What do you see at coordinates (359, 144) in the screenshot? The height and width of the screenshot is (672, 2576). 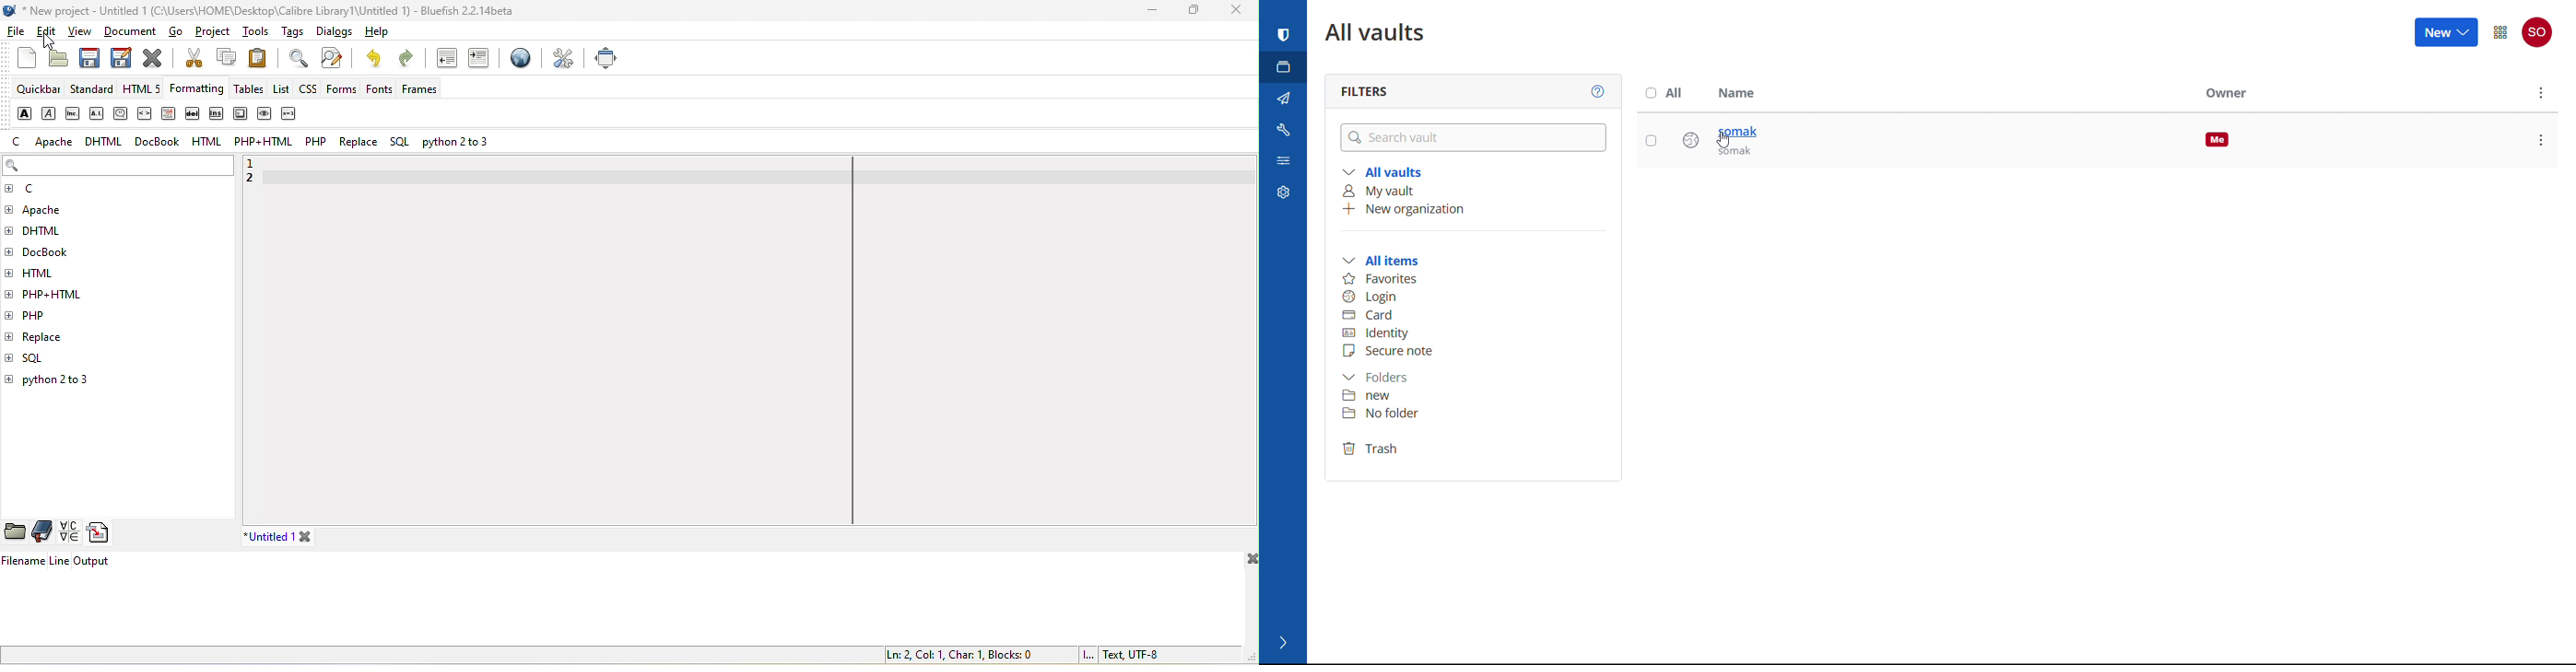 I see `replace` at bounding box center [359, 144].